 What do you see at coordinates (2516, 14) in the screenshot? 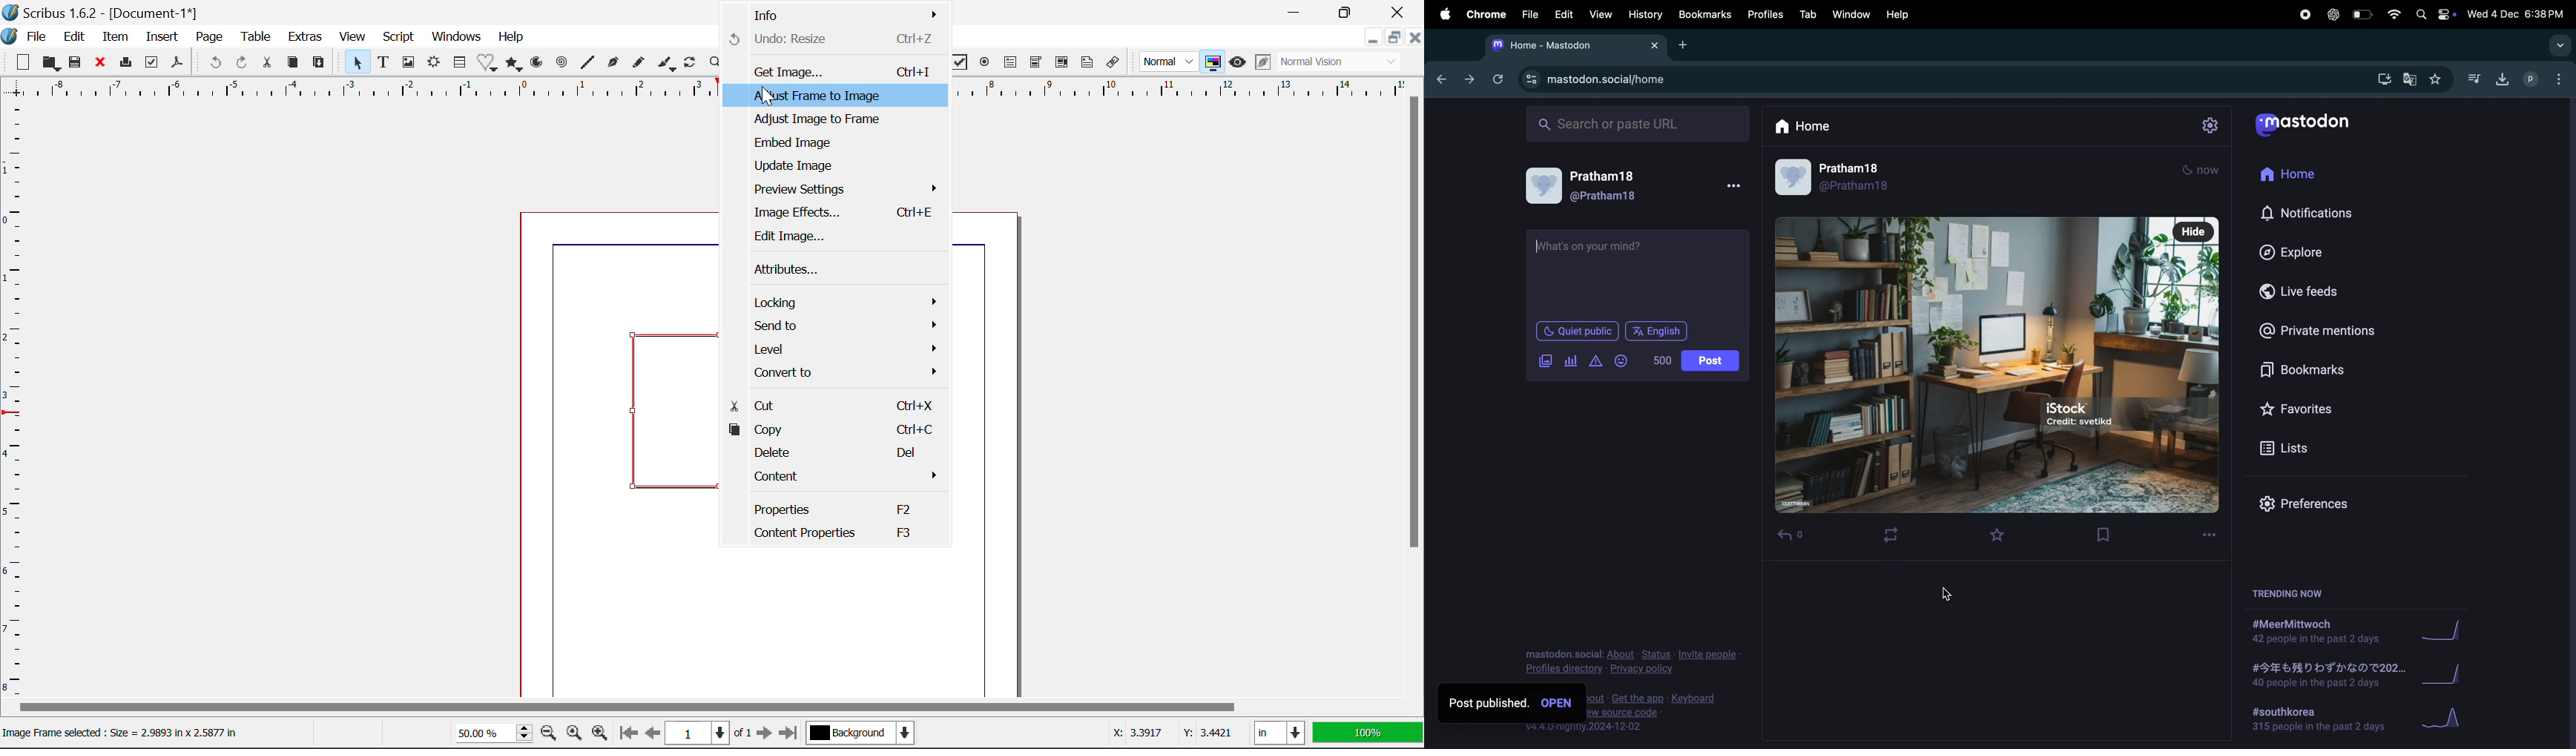
I see `date and time` at bounding box center [2516, 14].